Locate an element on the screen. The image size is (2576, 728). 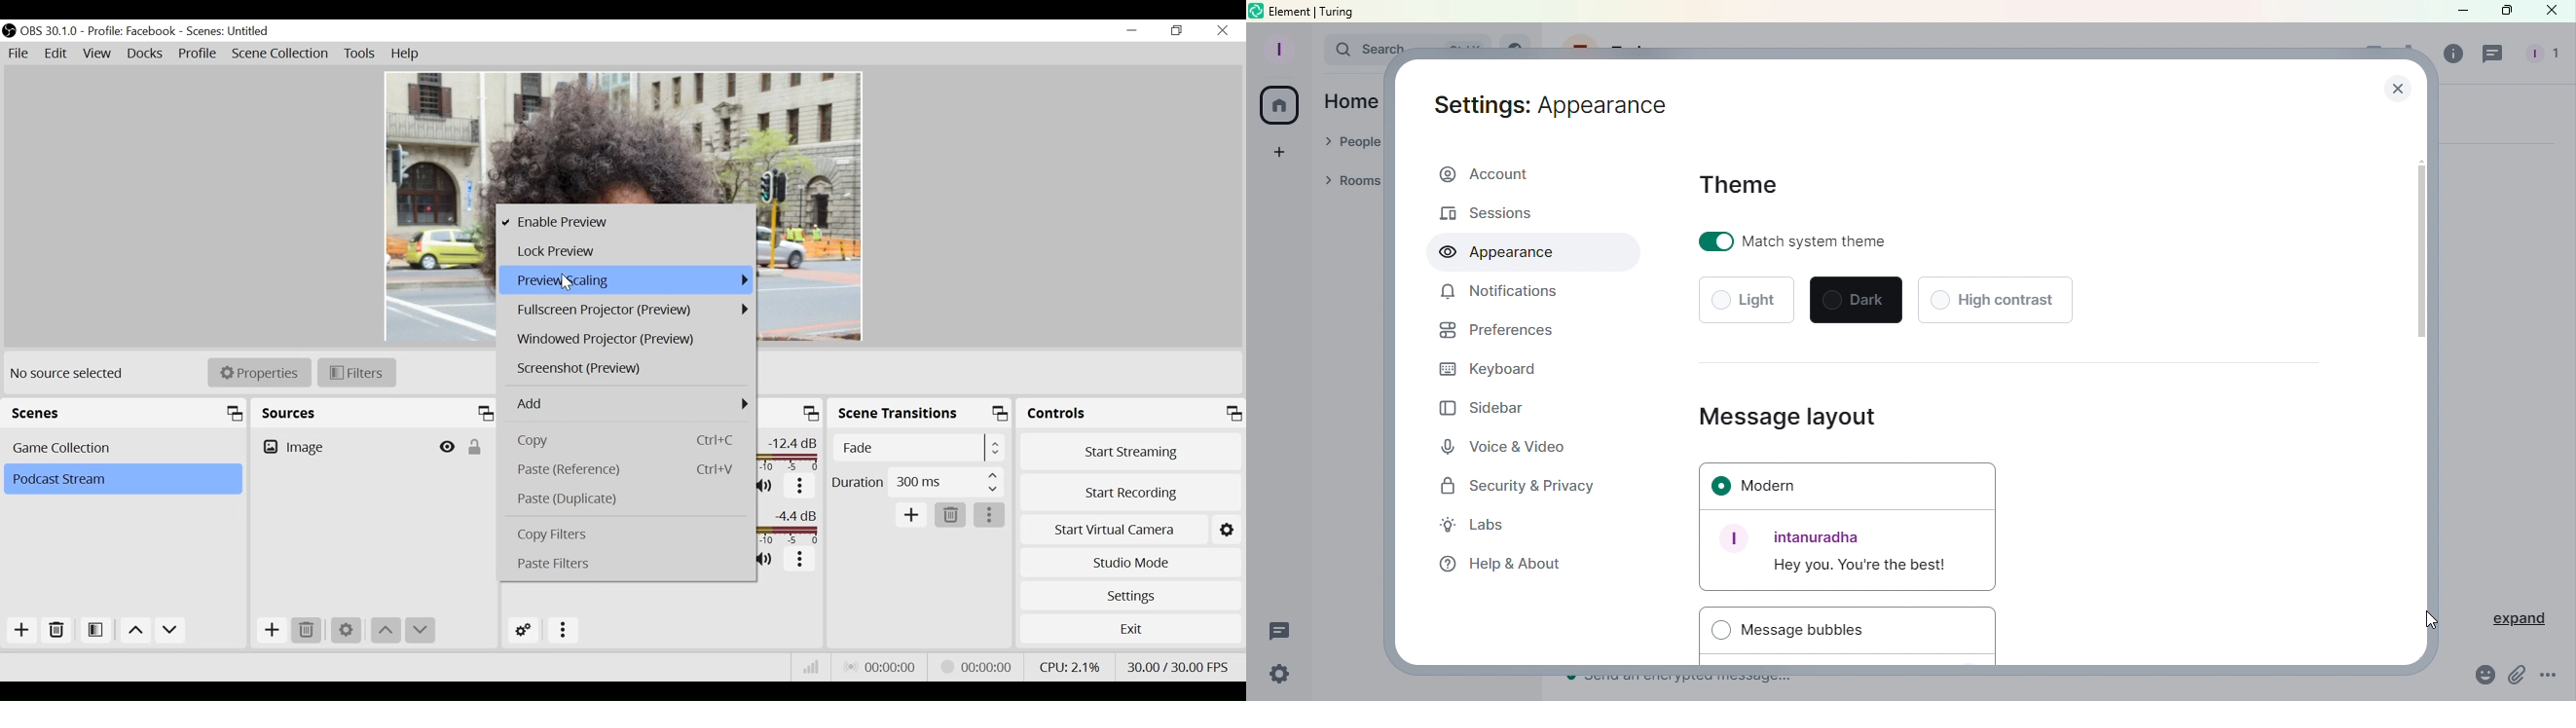
Tools is located at coordinates (358, 55).